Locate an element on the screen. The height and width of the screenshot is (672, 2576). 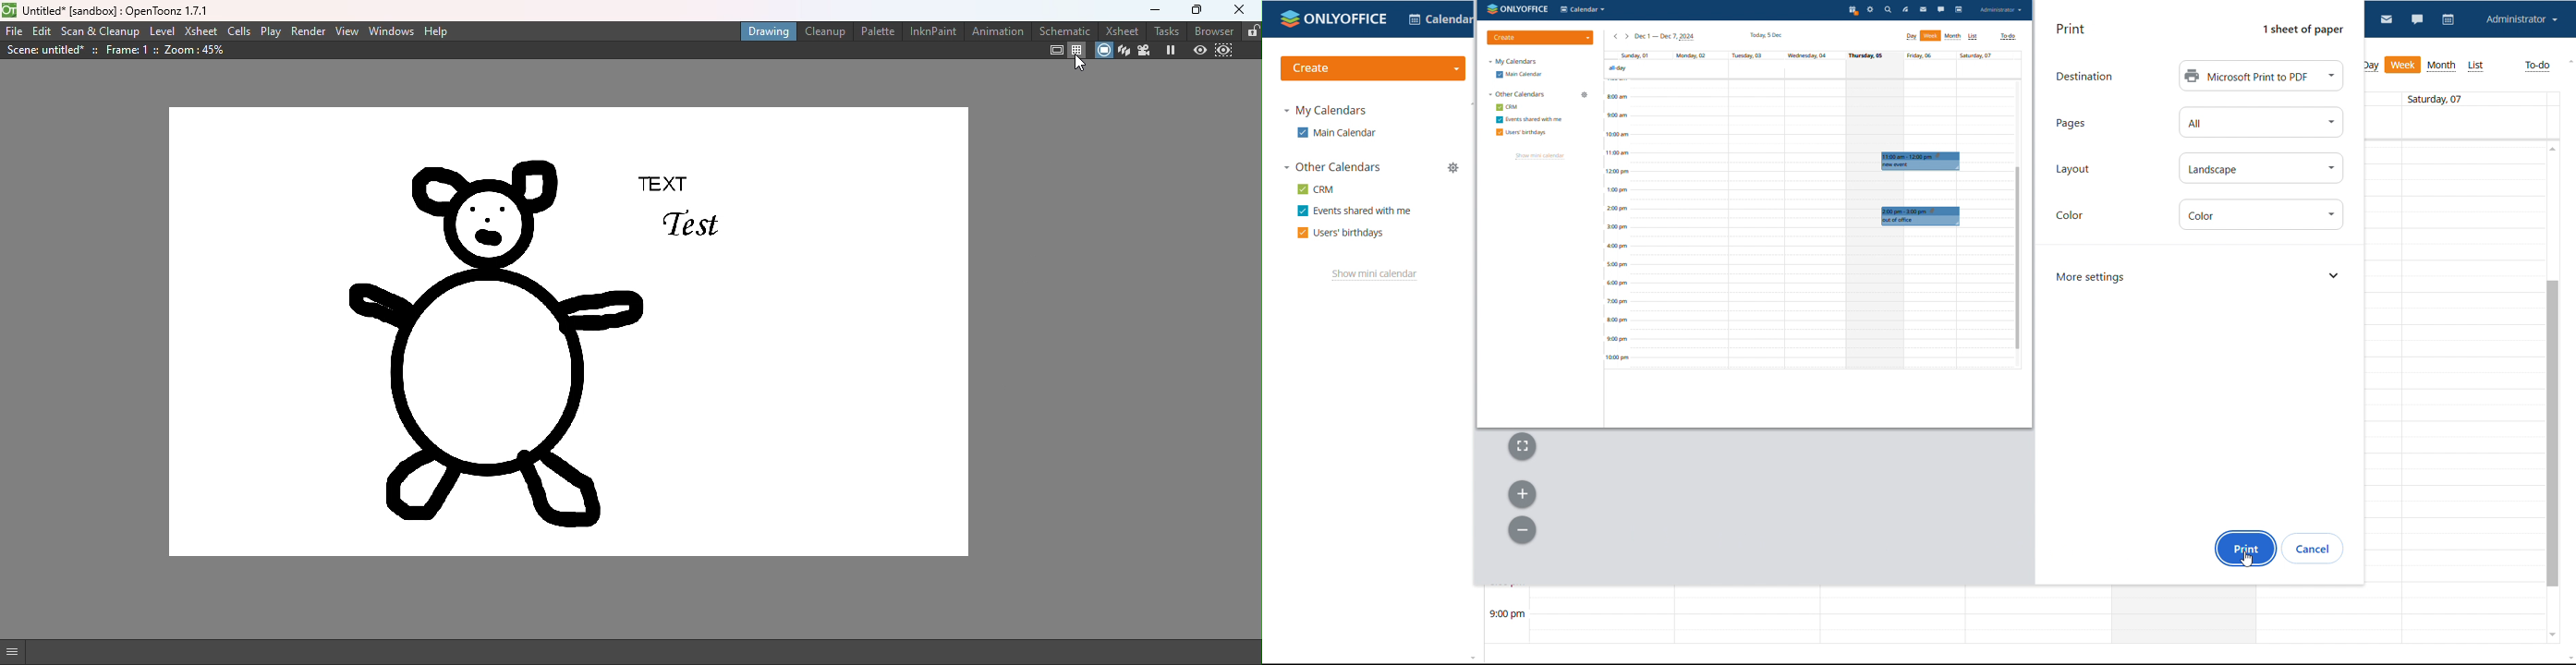
Cleanup is located at coordinates (821, 32).